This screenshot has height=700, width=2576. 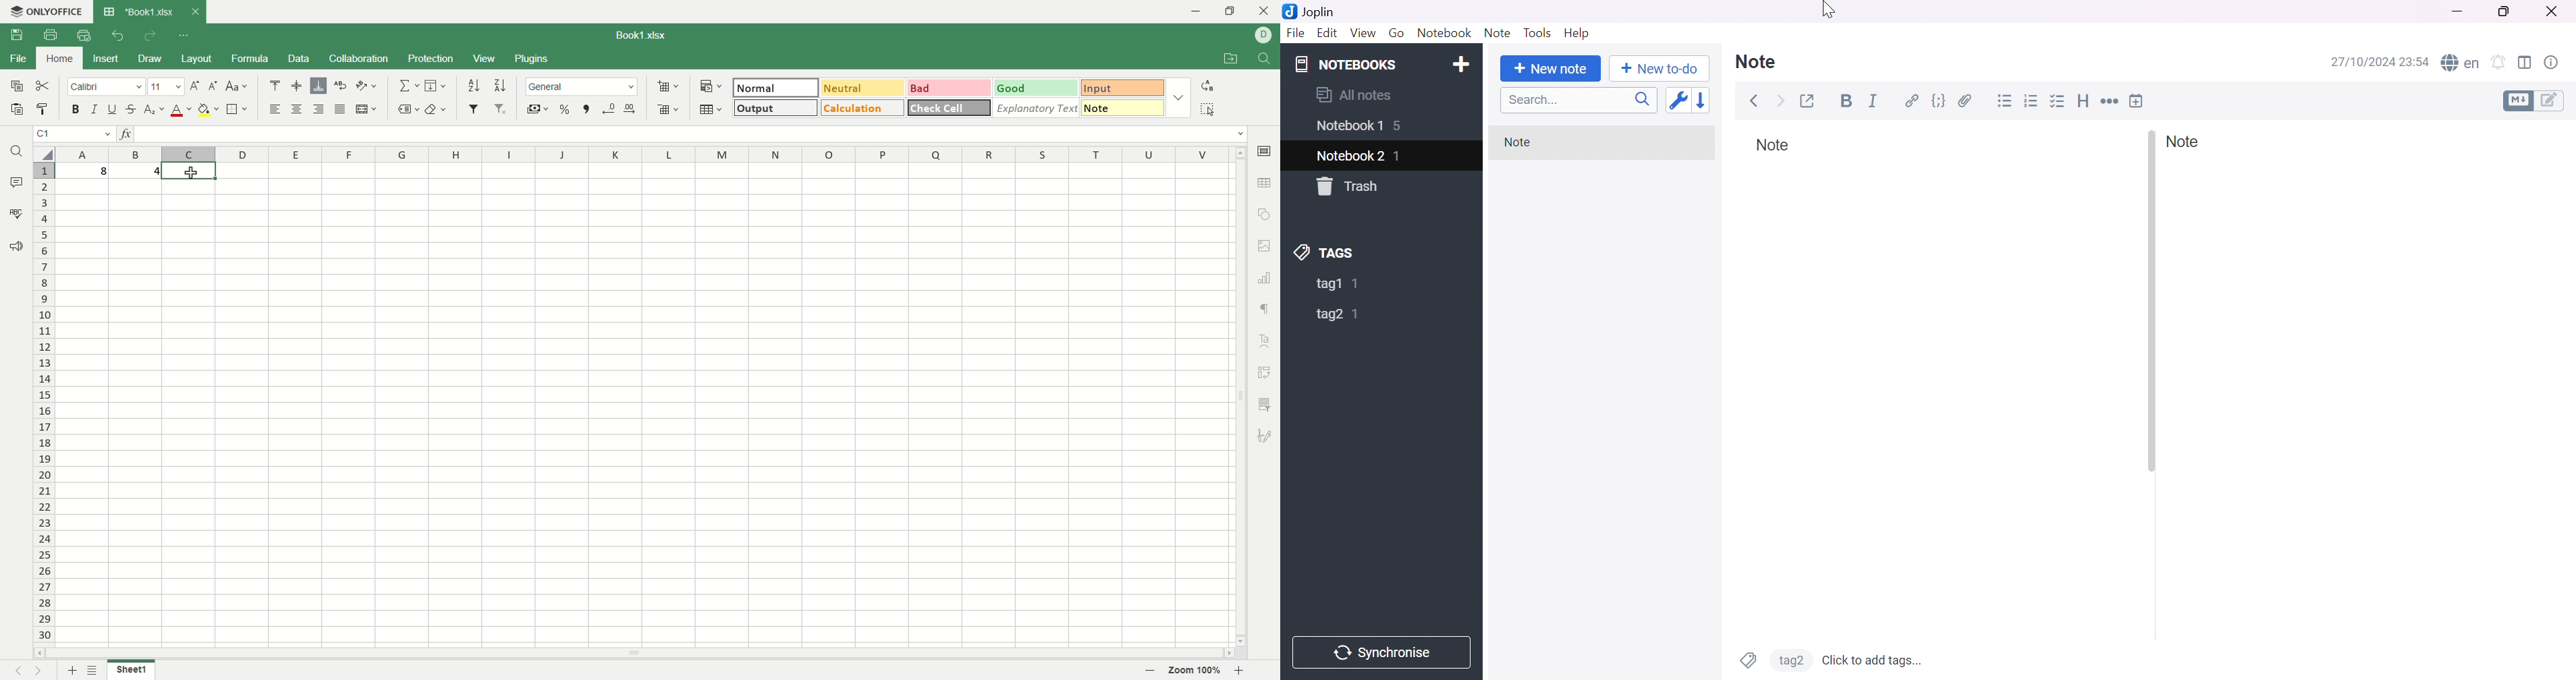 I want to click on normal, so click(x=777, y=87).